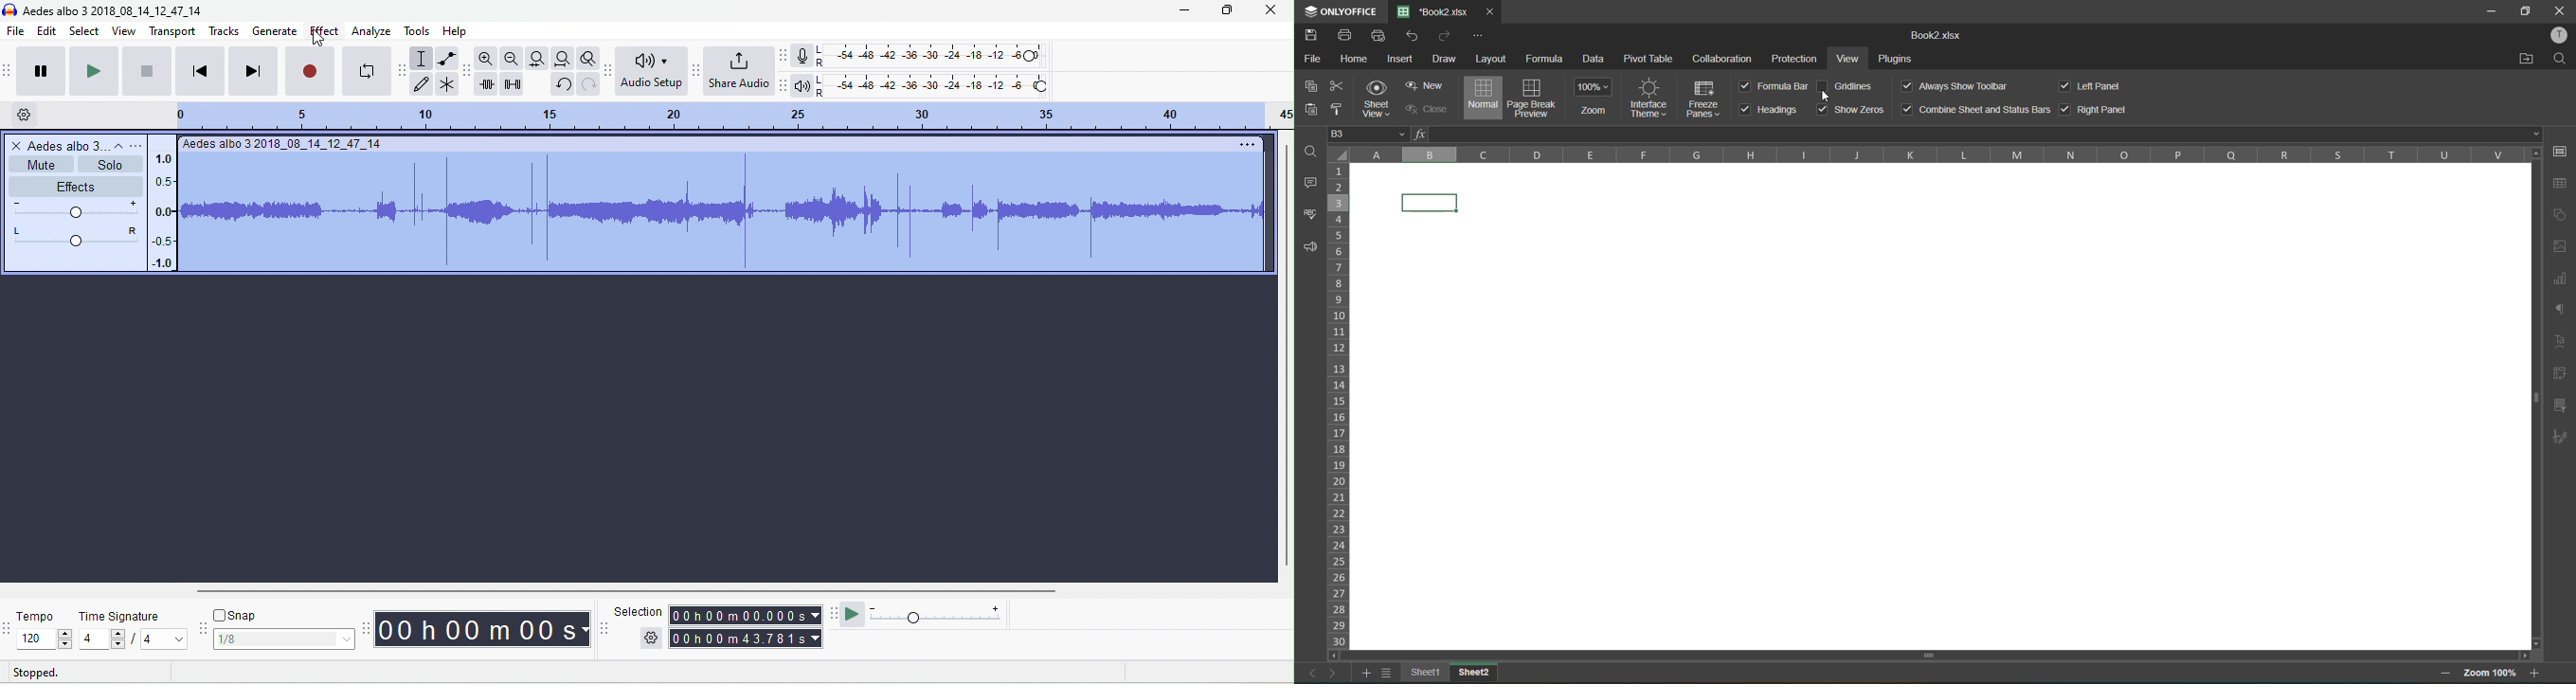 This screenshot has width=2576, height=700. I want to click on analyze, so click(373, 31).